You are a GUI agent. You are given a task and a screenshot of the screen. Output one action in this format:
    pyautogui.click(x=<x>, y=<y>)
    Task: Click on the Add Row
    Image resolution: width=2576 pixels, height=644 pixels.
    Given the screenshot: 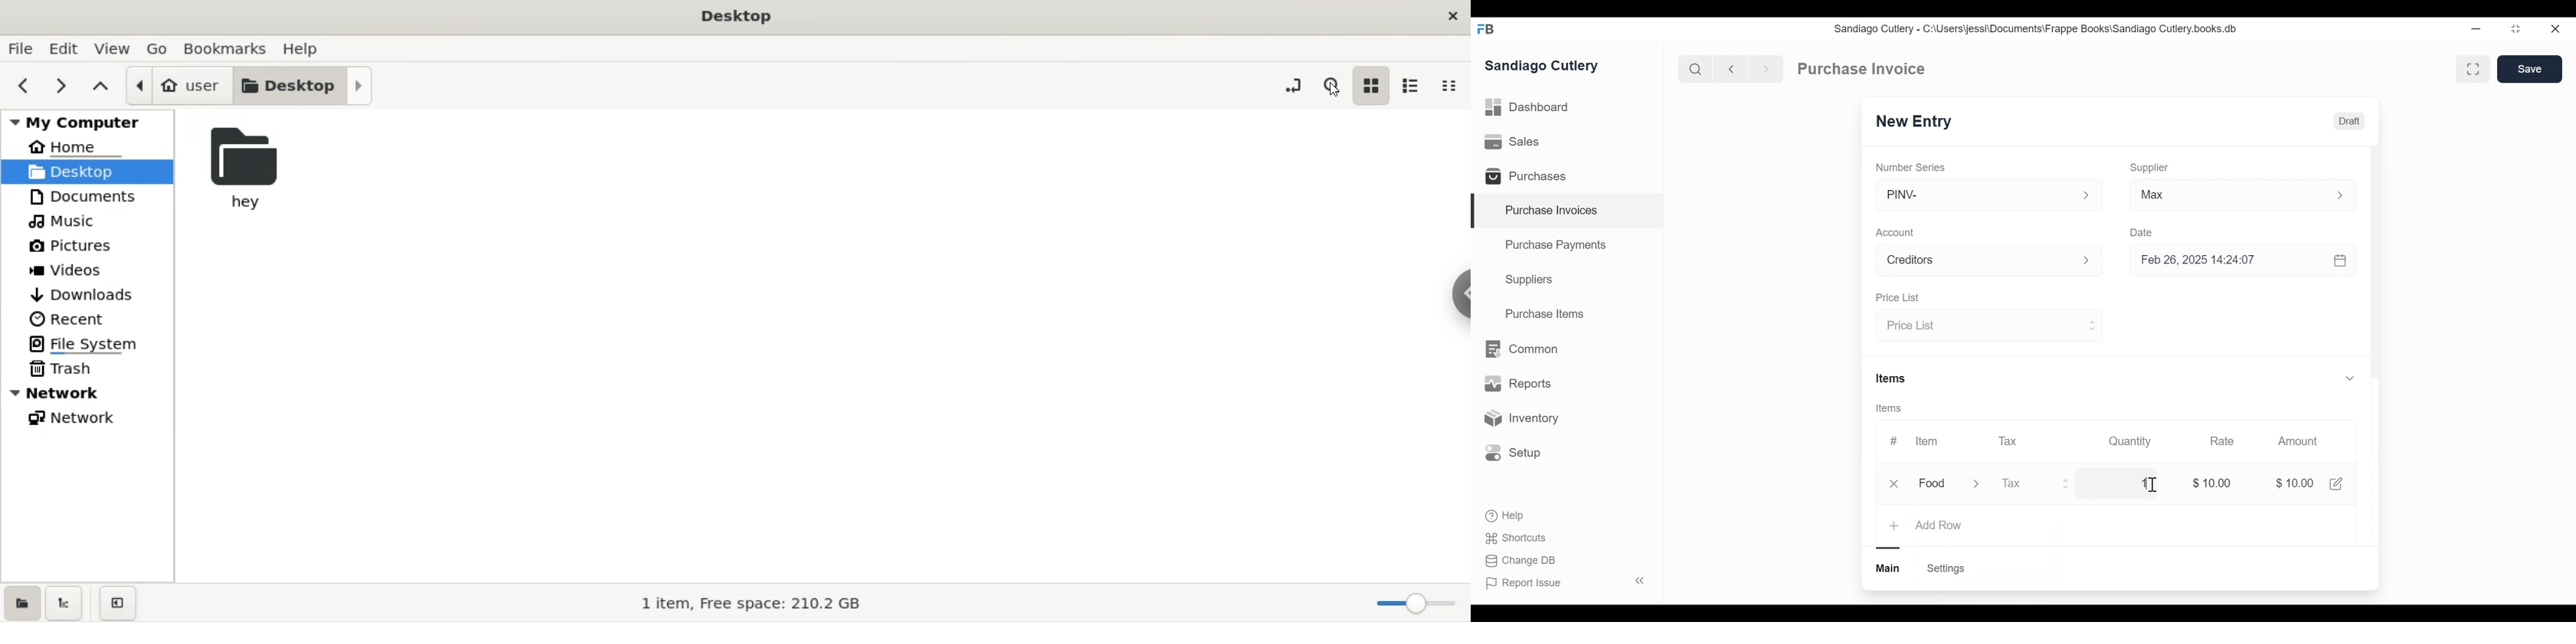 What is the action you would take?
    pyautogui.click(x=1939, y=526)
    